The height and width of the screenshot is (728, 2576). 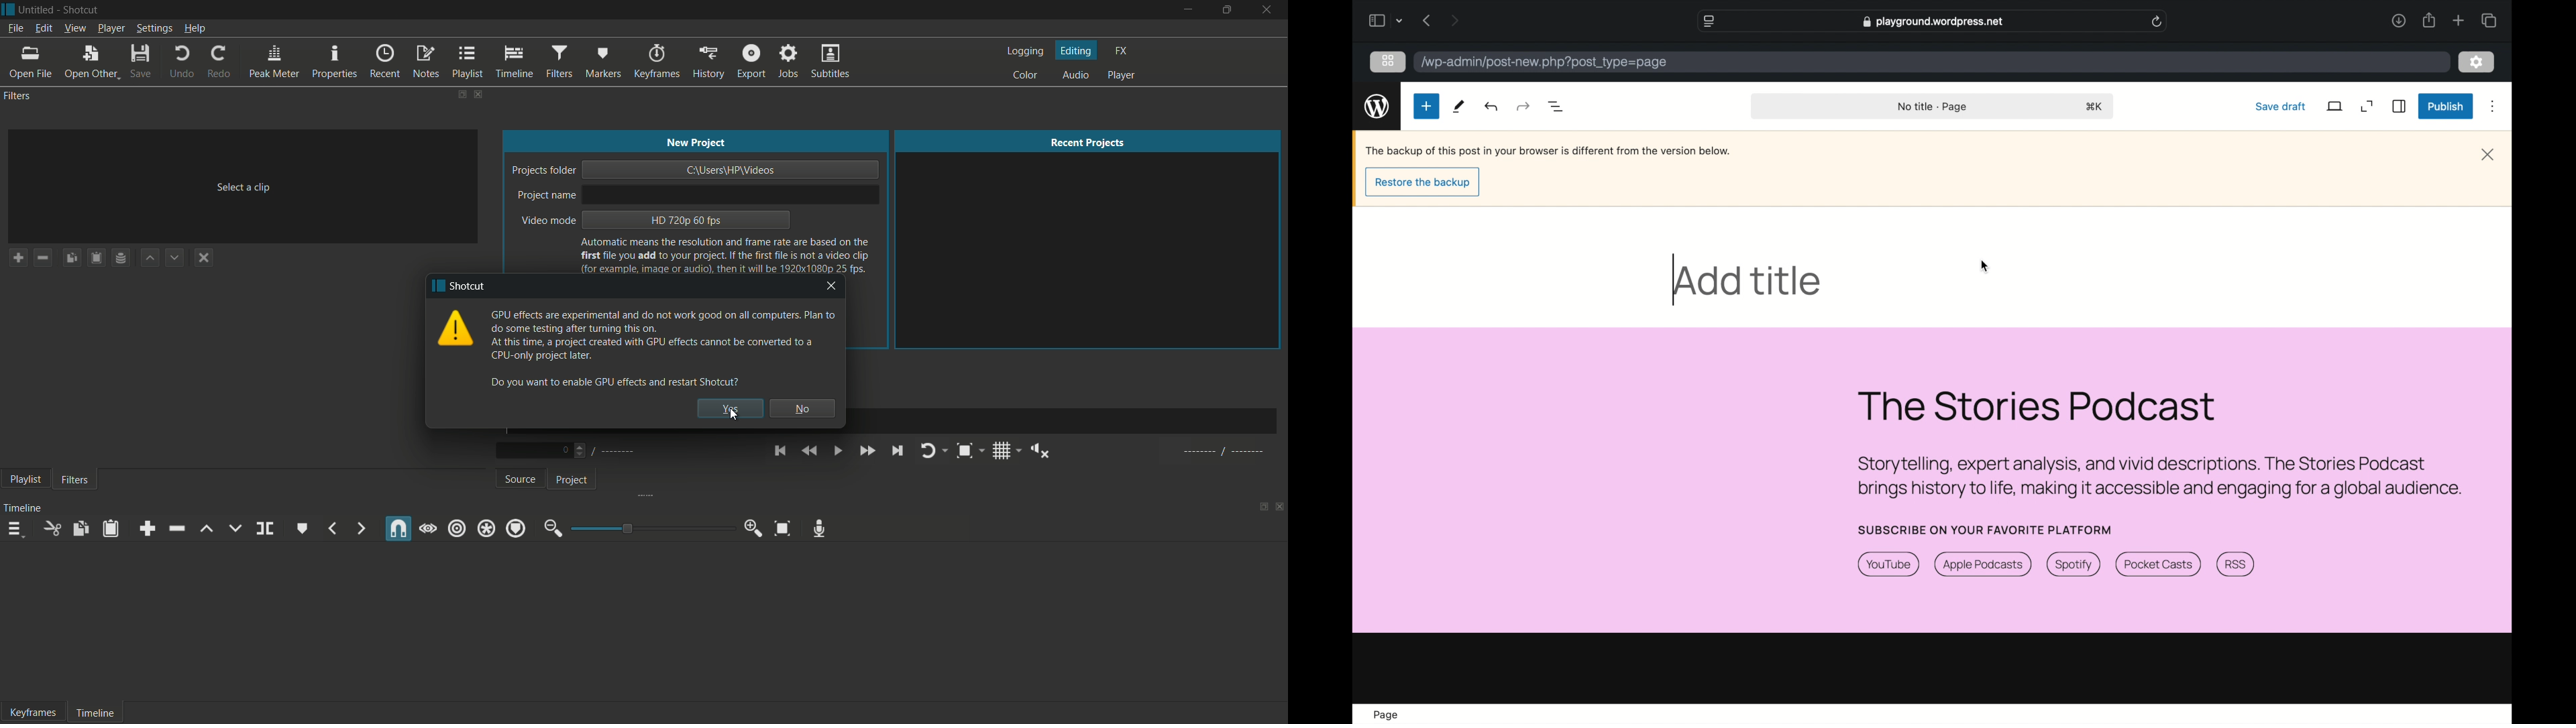 I want to click on properties, so click(x=335, y=62).